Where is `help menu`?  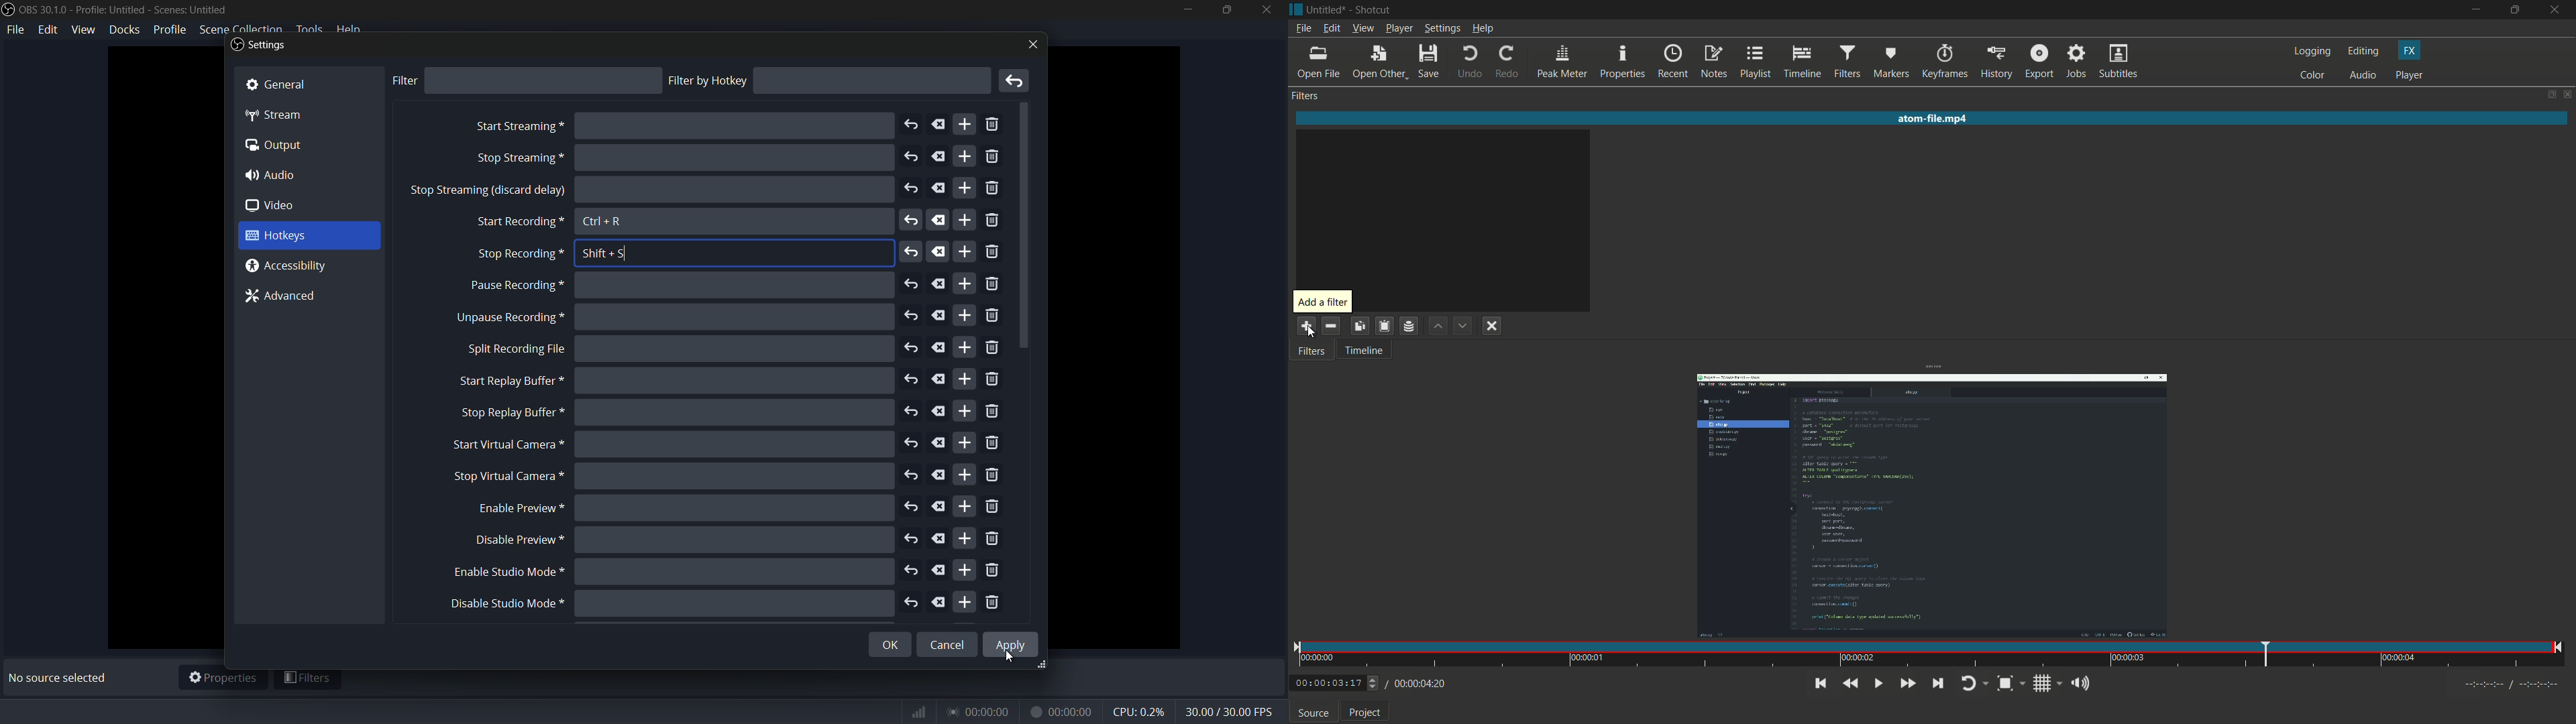 help menu is located at coordinates (350, 29).